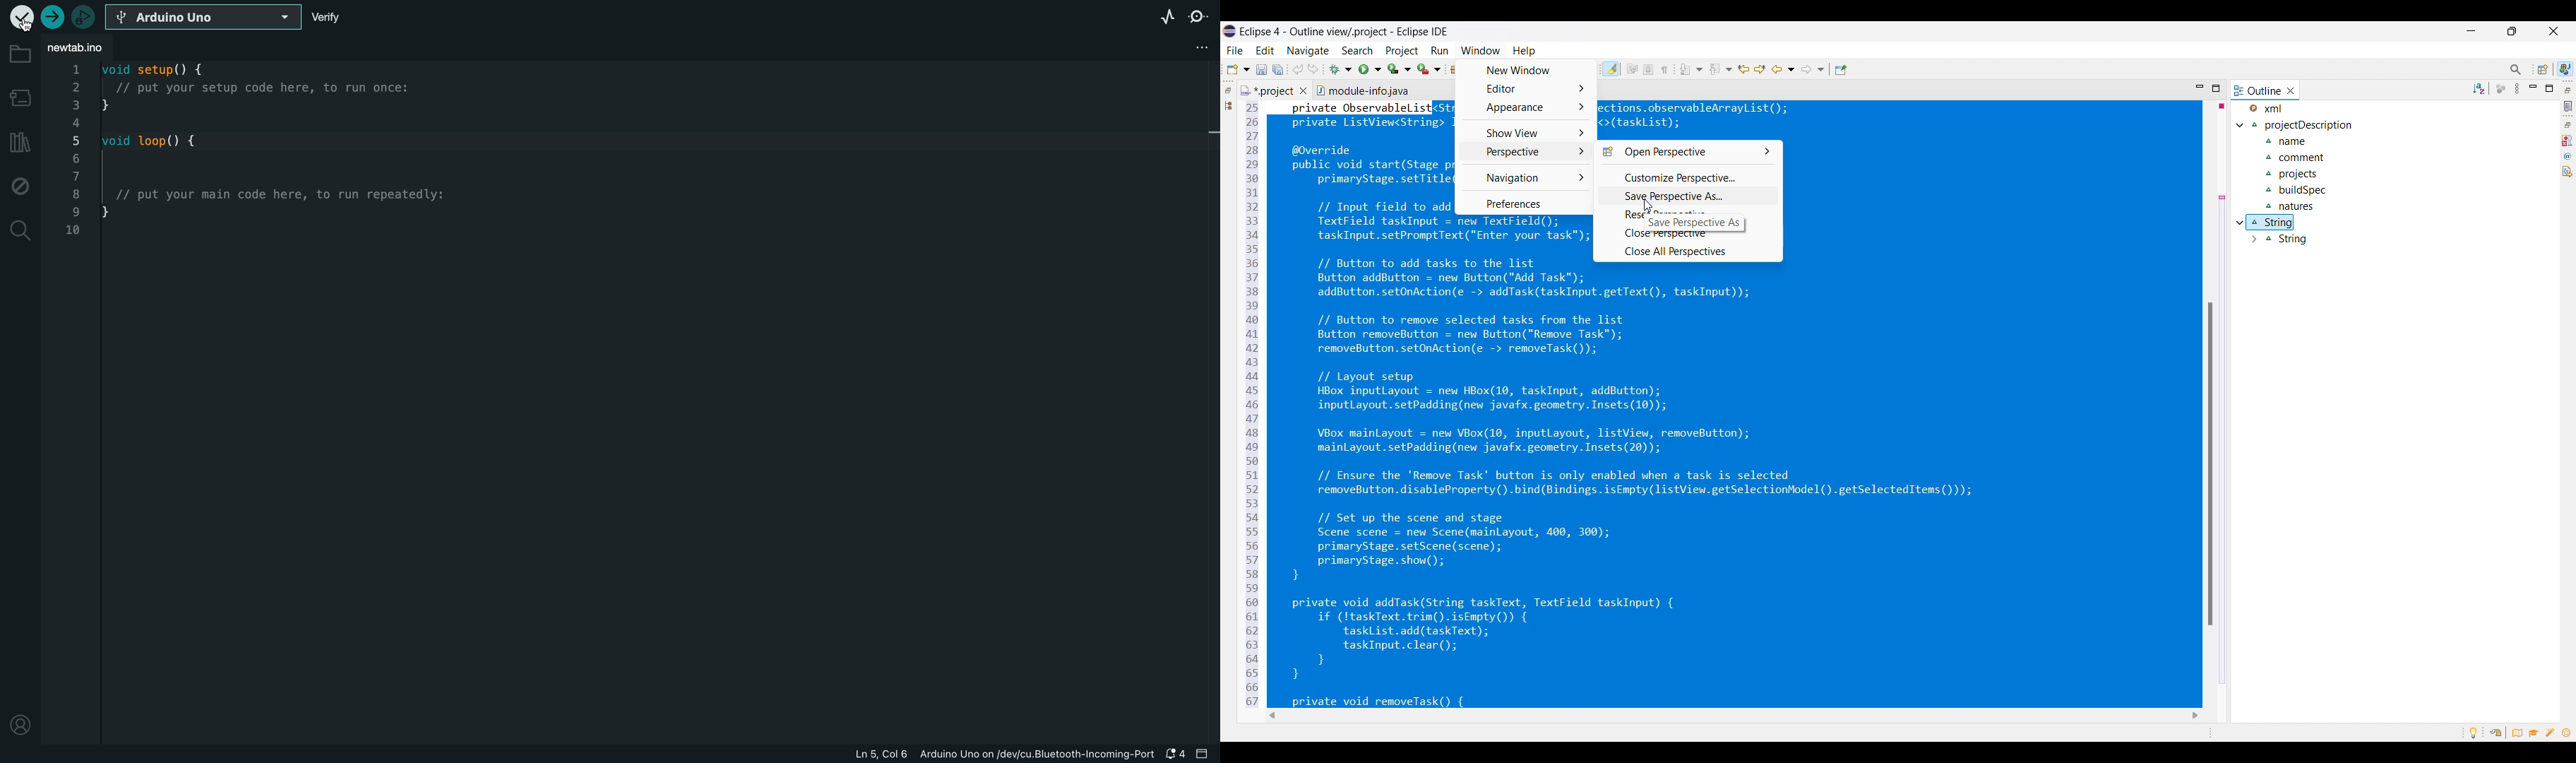 The image size is (2576, 784). Describe the element at coordinates (21, 55) in the screenshot. I see `folder` at that location.